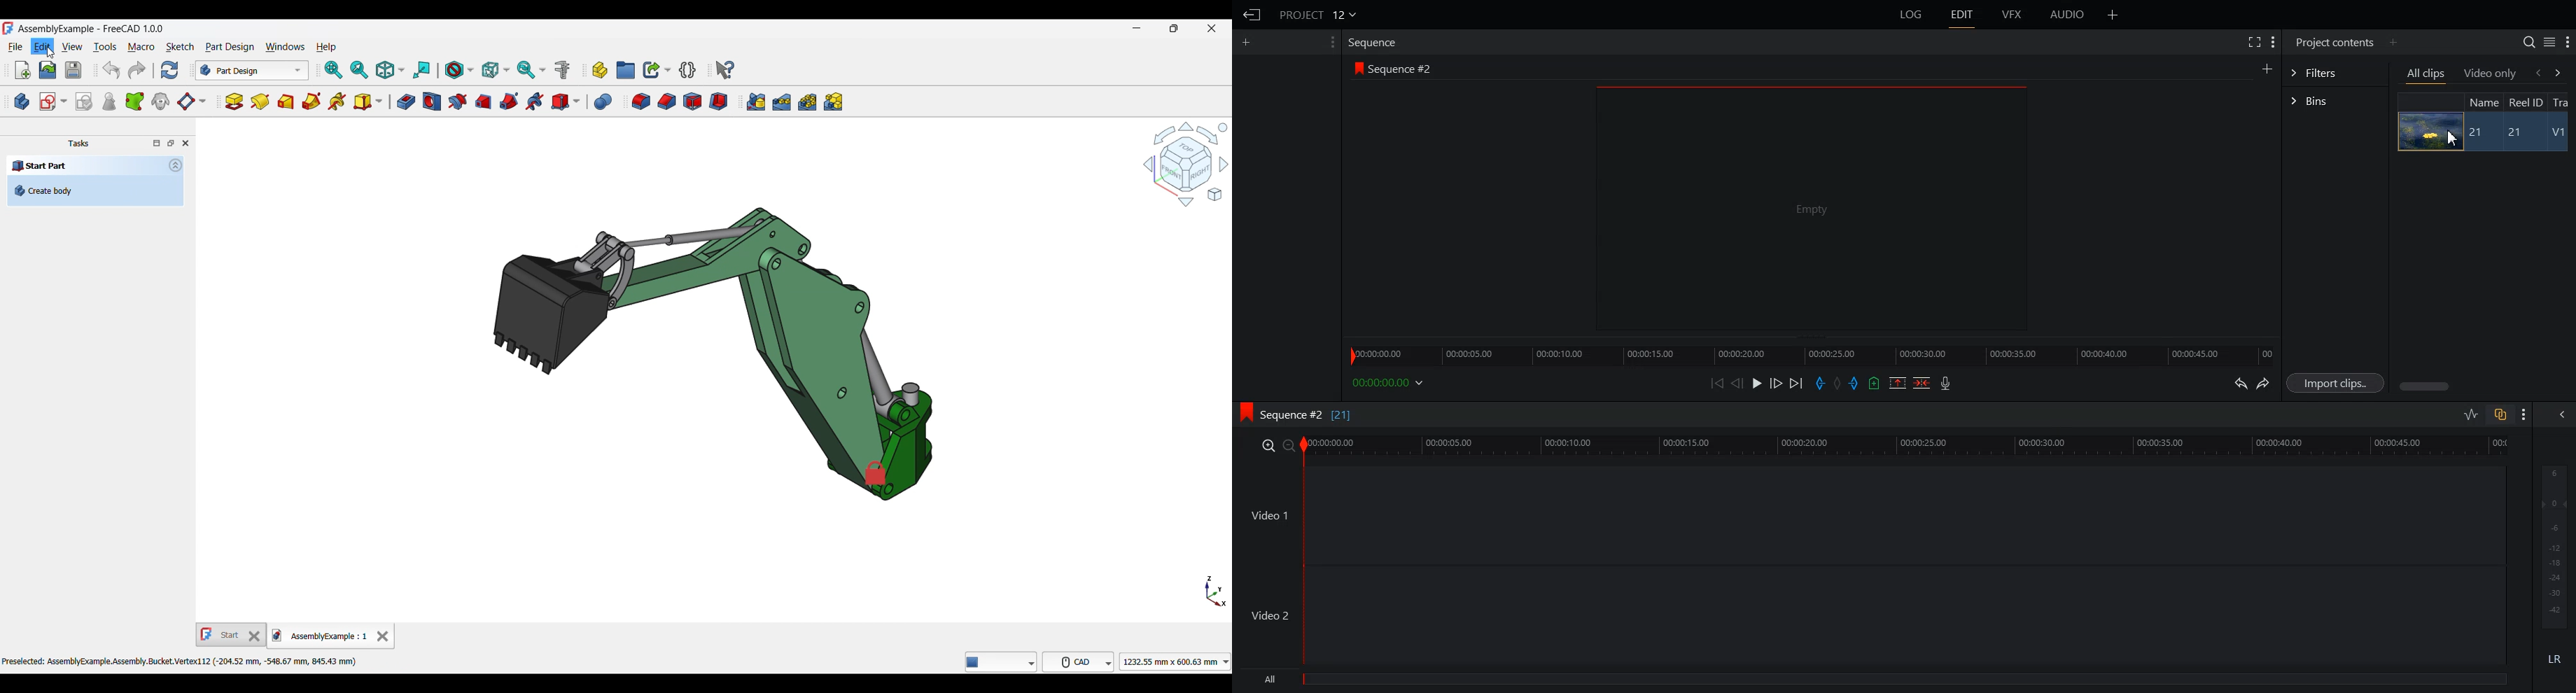 The width and height of the screenshot is (2576, 700). What do you see at coordinates (2558, 414) in the screenshot?
I see `Show the full audio mix` at bounding box center [2558, 414].